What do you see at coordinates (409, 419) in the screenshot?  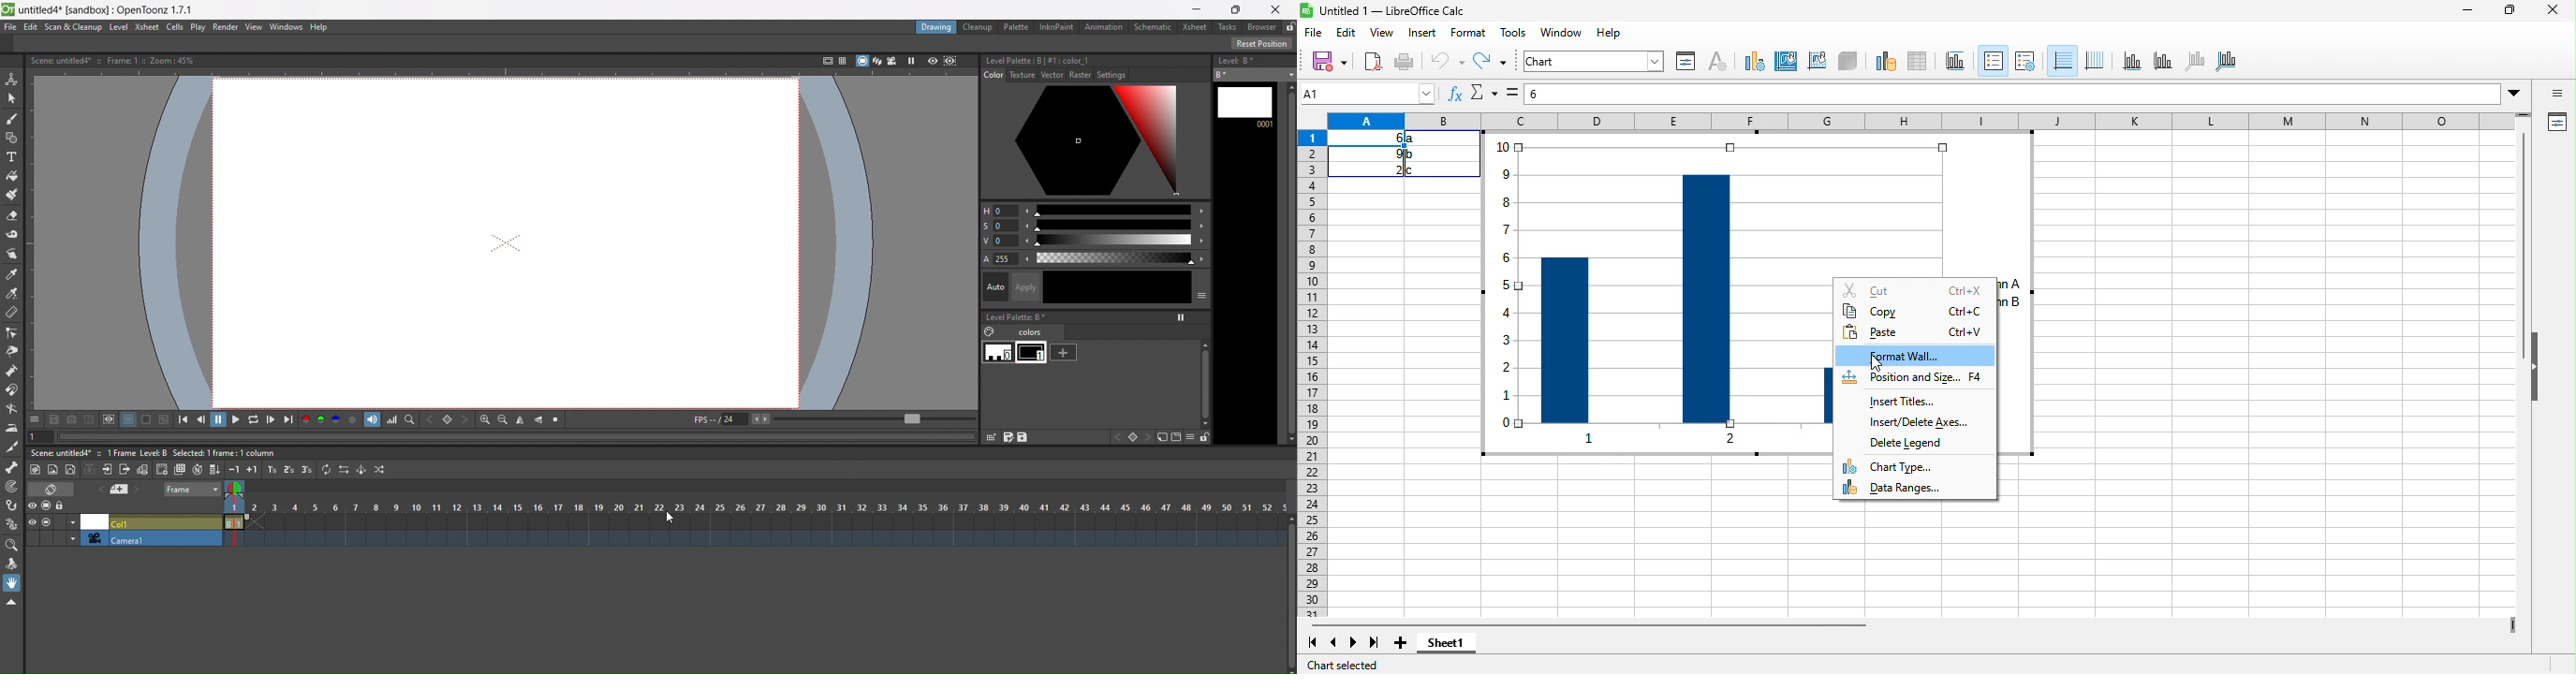 I see `locator` at bounding box center [409, 419].